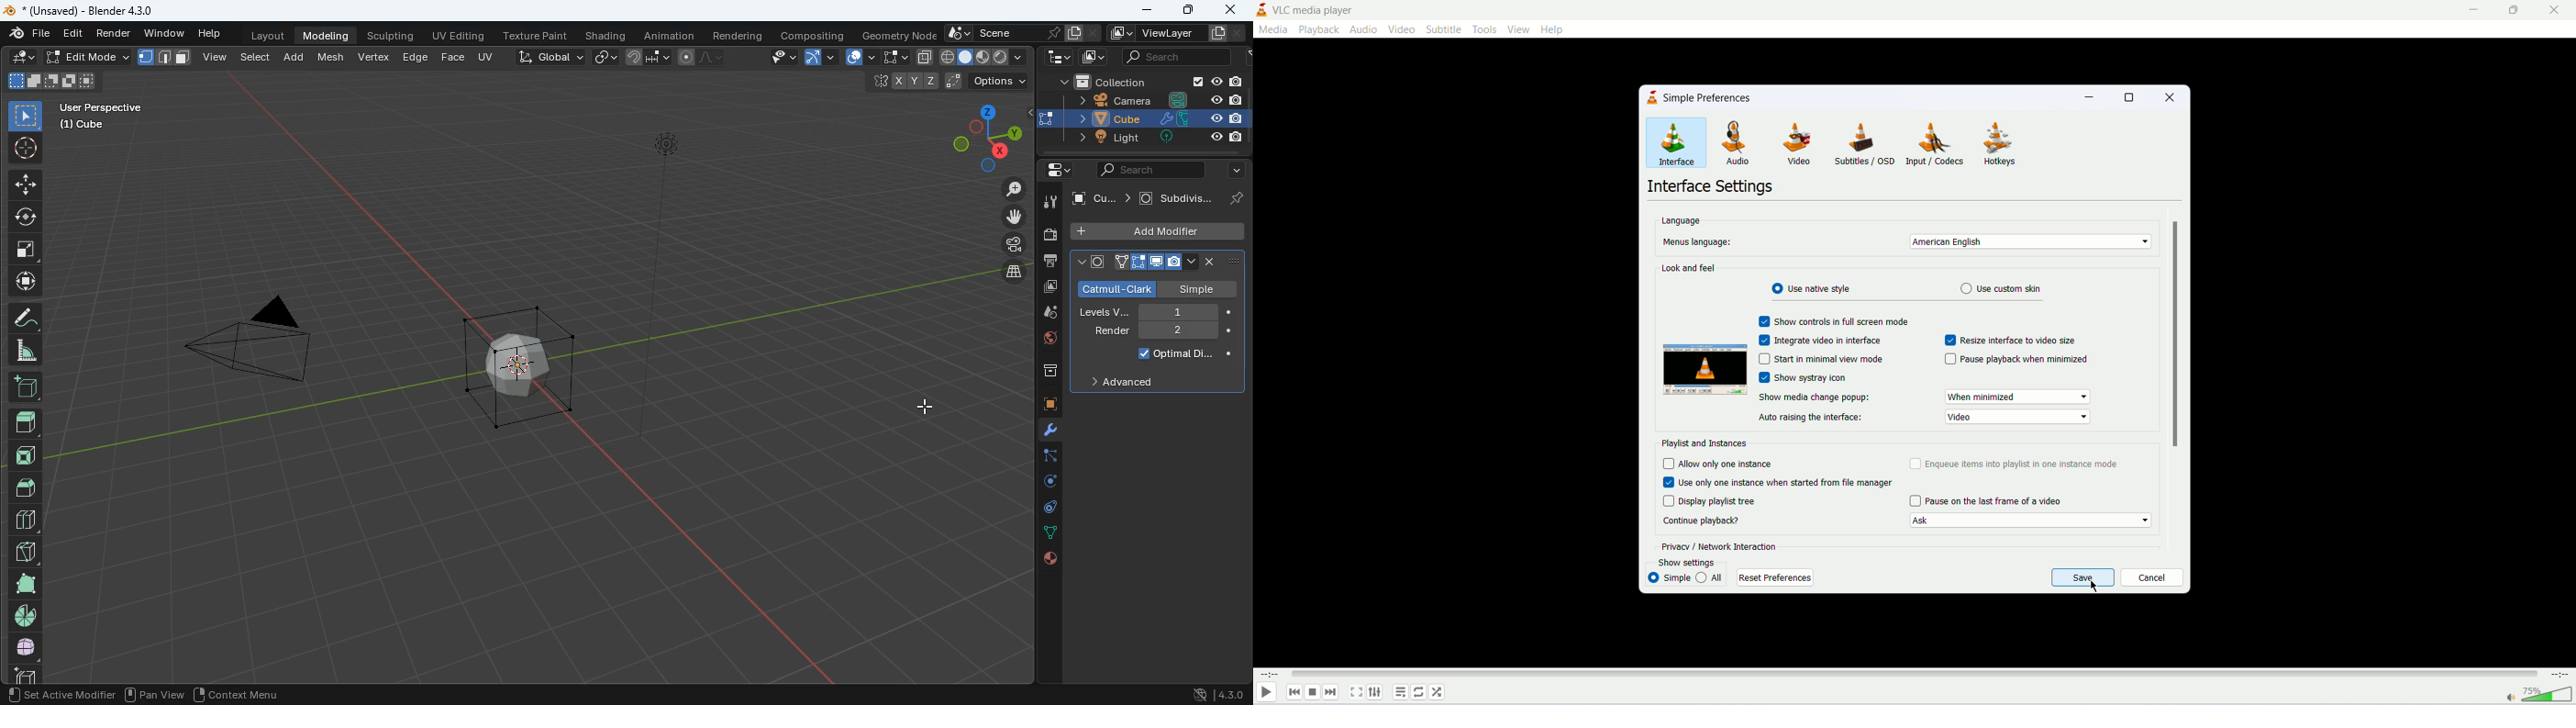 The width and height of the screenshot is (2576, 728). Describe the element at coordinates (538, 35) in the screenshot. I see `texture paint` at that location.